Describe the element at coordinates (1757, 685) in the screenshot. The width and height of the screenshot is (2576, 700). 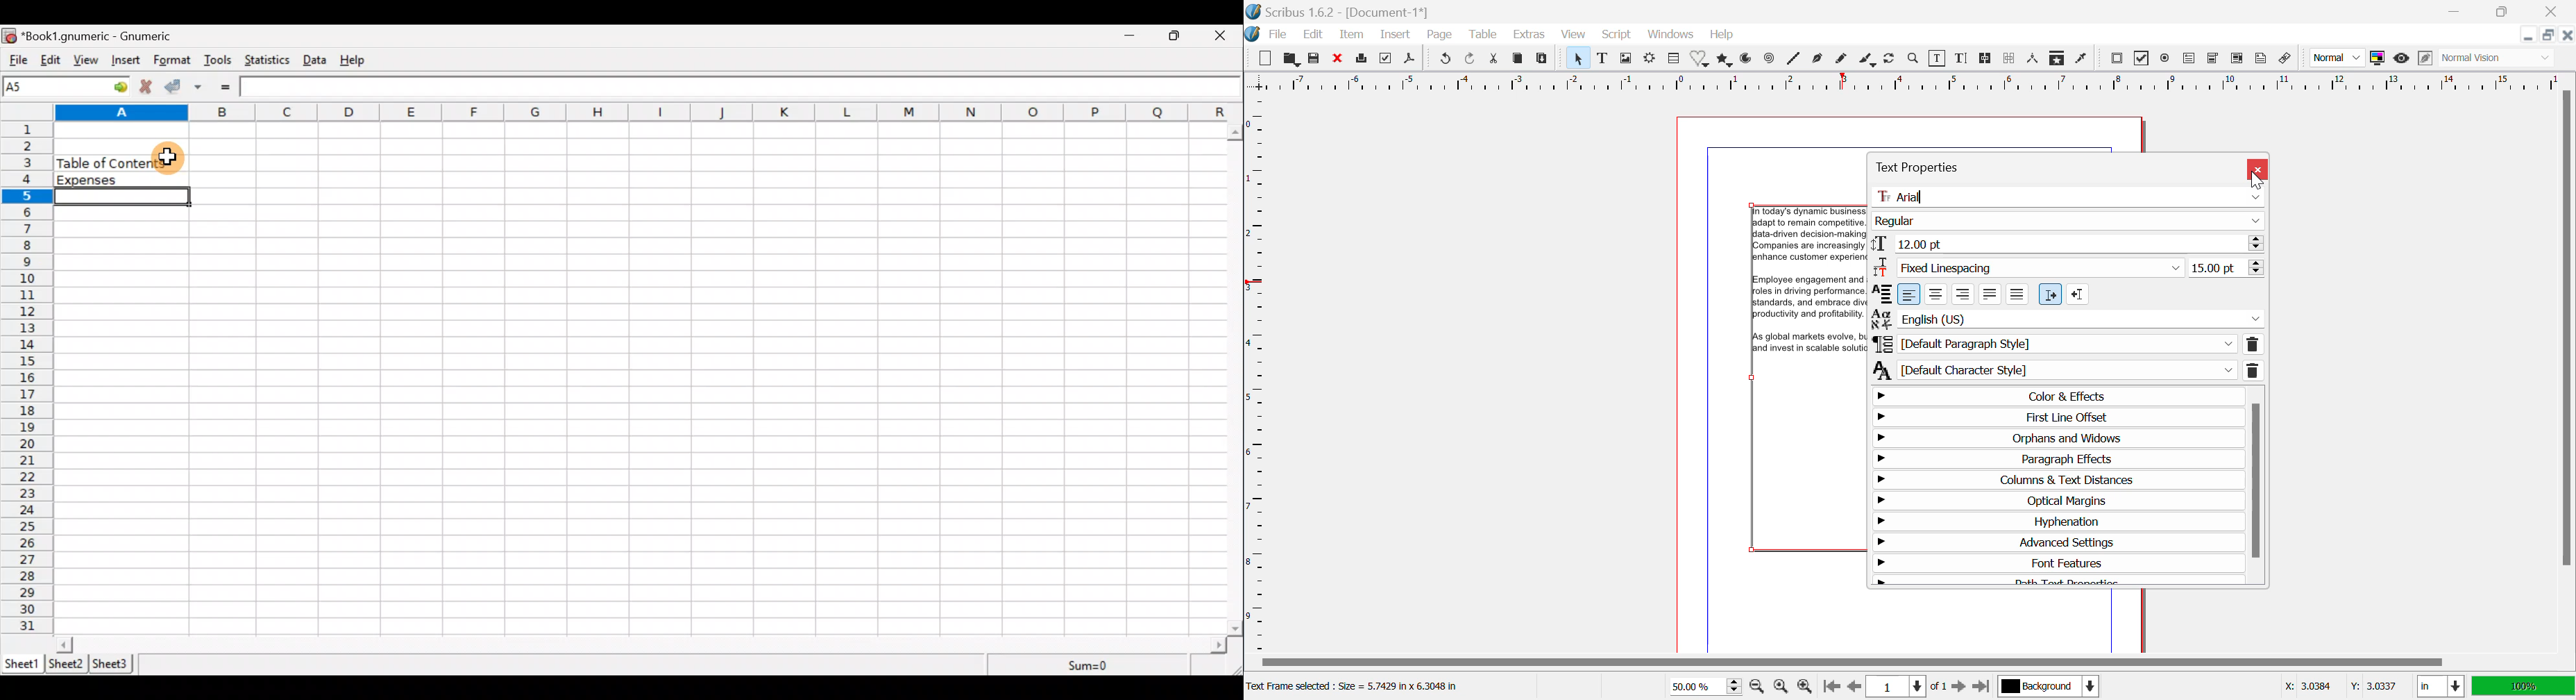
I see `Zoom Out` at that location.